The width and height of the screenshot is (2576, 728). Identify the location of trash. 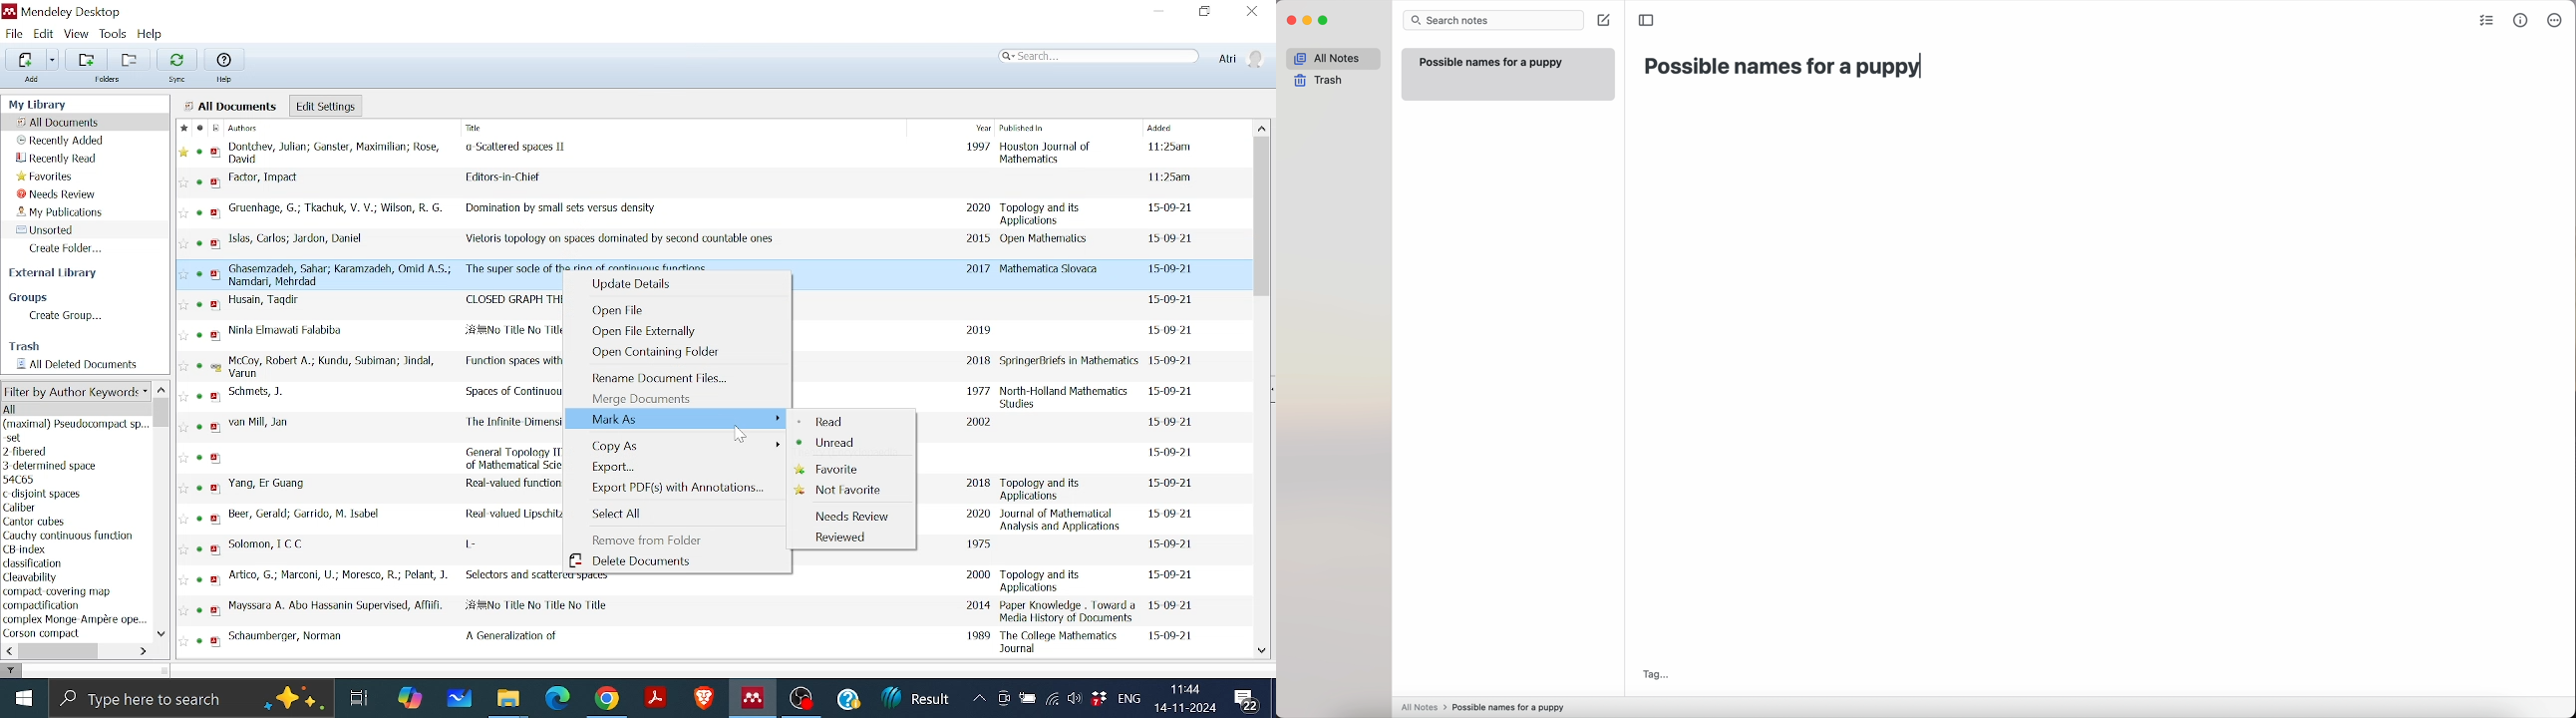
(1322, 81).